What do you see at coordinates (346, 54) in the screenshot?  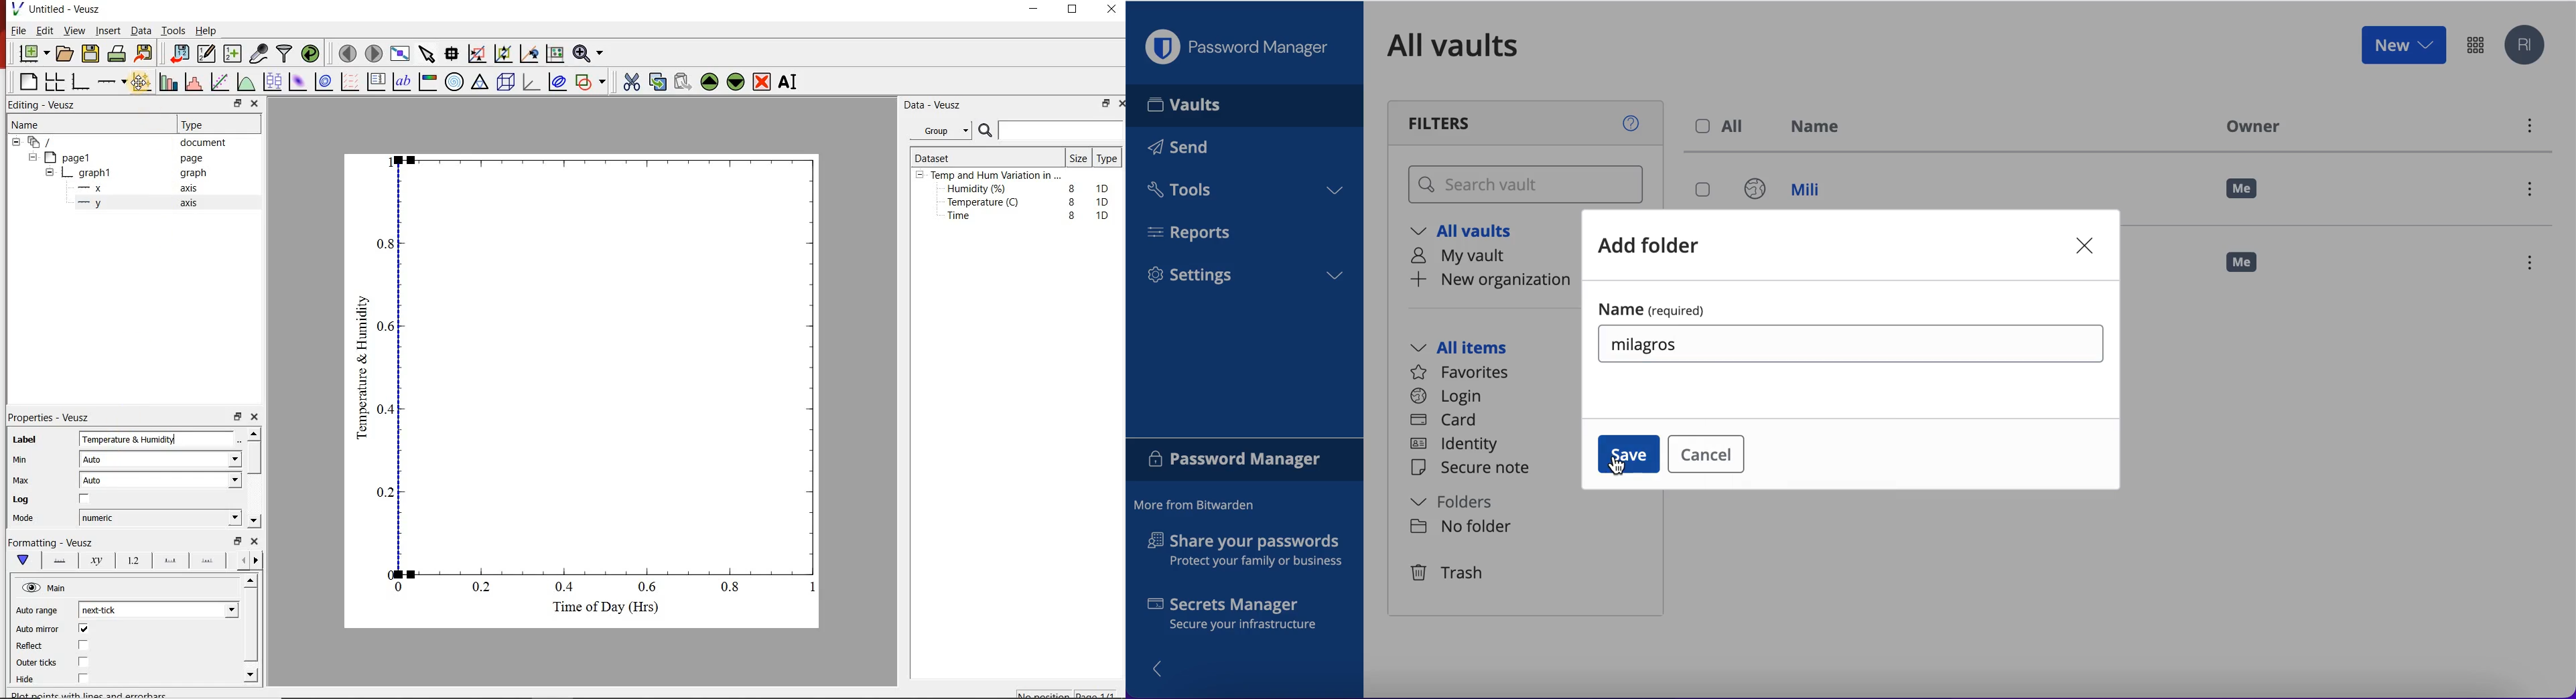 I see `move to the previous page` at bounding box center [346, 54].